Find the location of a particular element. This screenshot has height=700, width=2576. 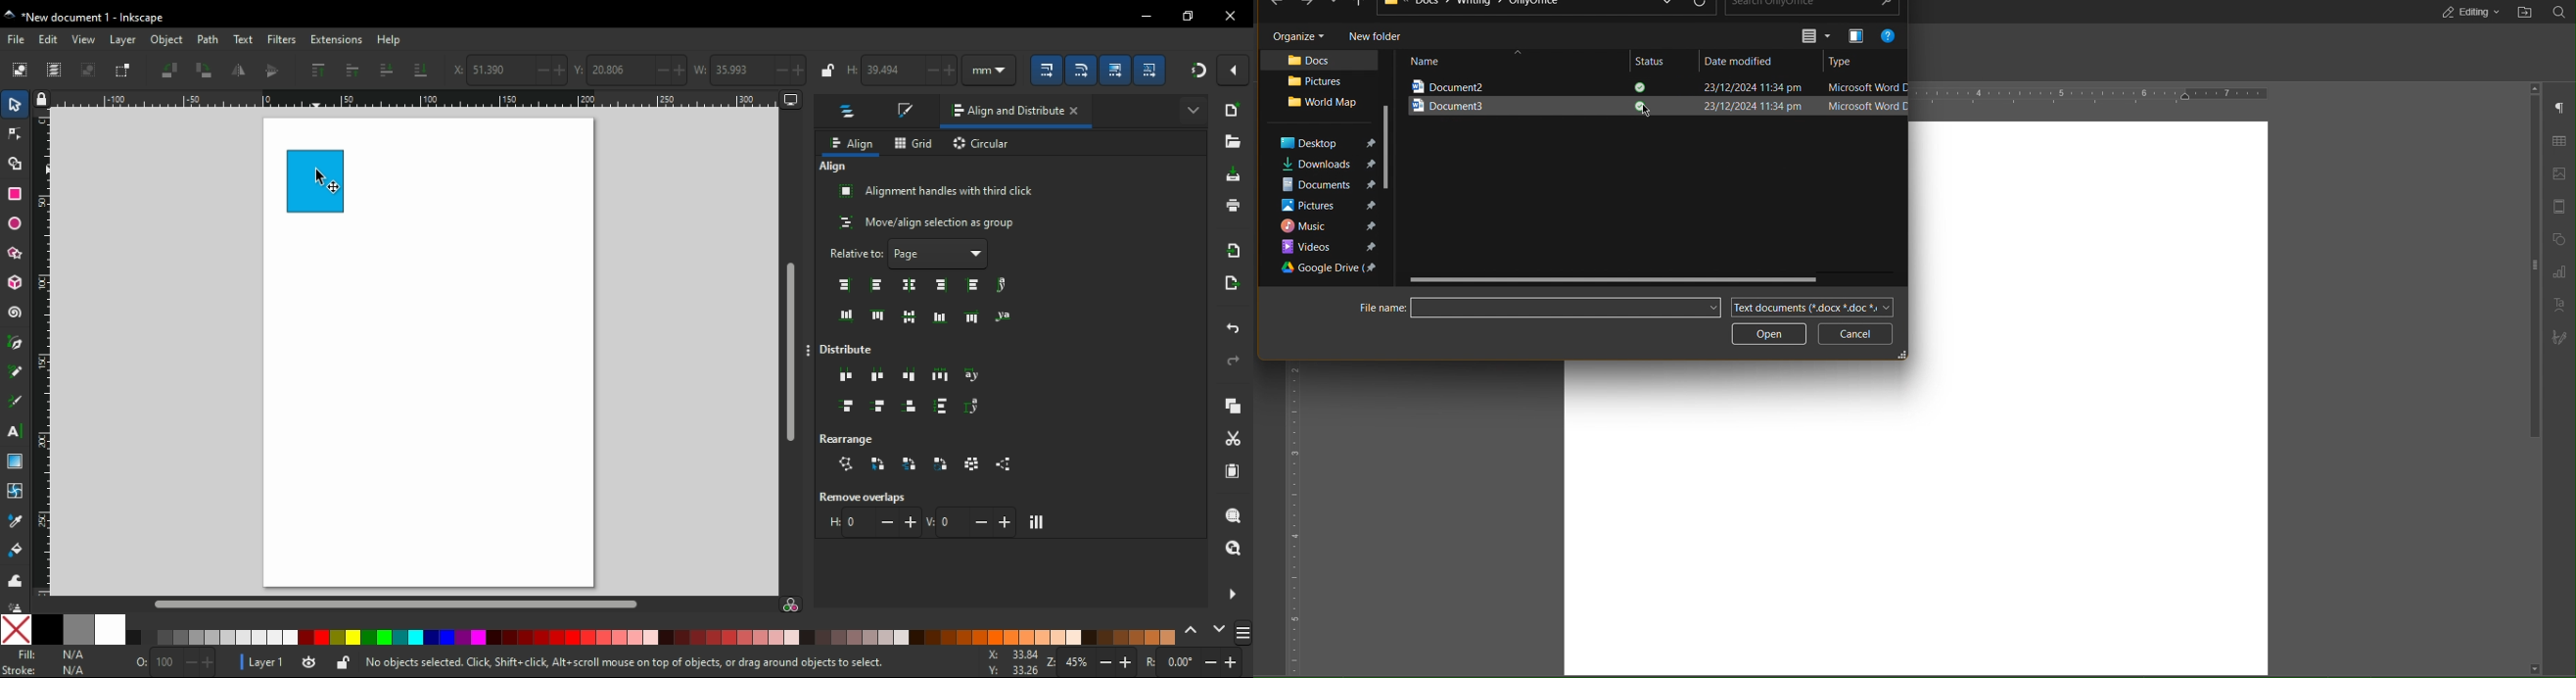

pencil tool is located at coordinates (16, 372).